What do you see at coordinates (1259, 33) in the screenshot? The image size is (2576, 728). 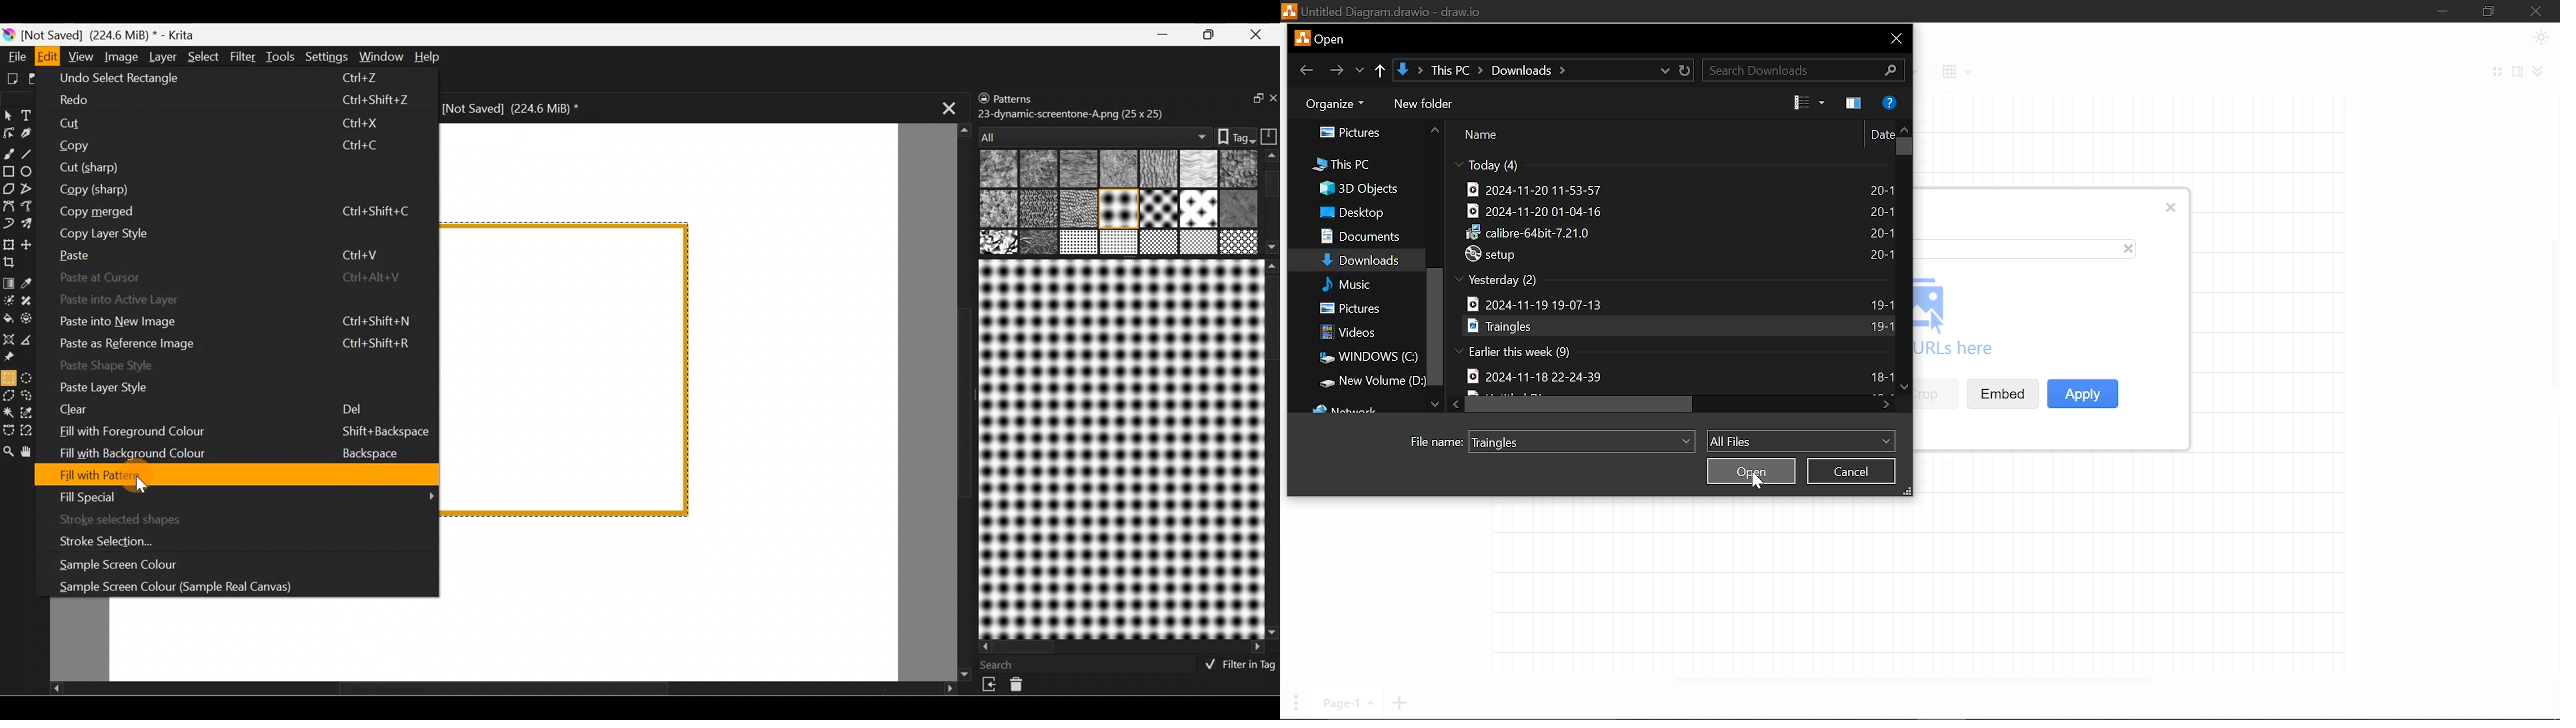 I see `Close` at bounding box center [1259, 33].